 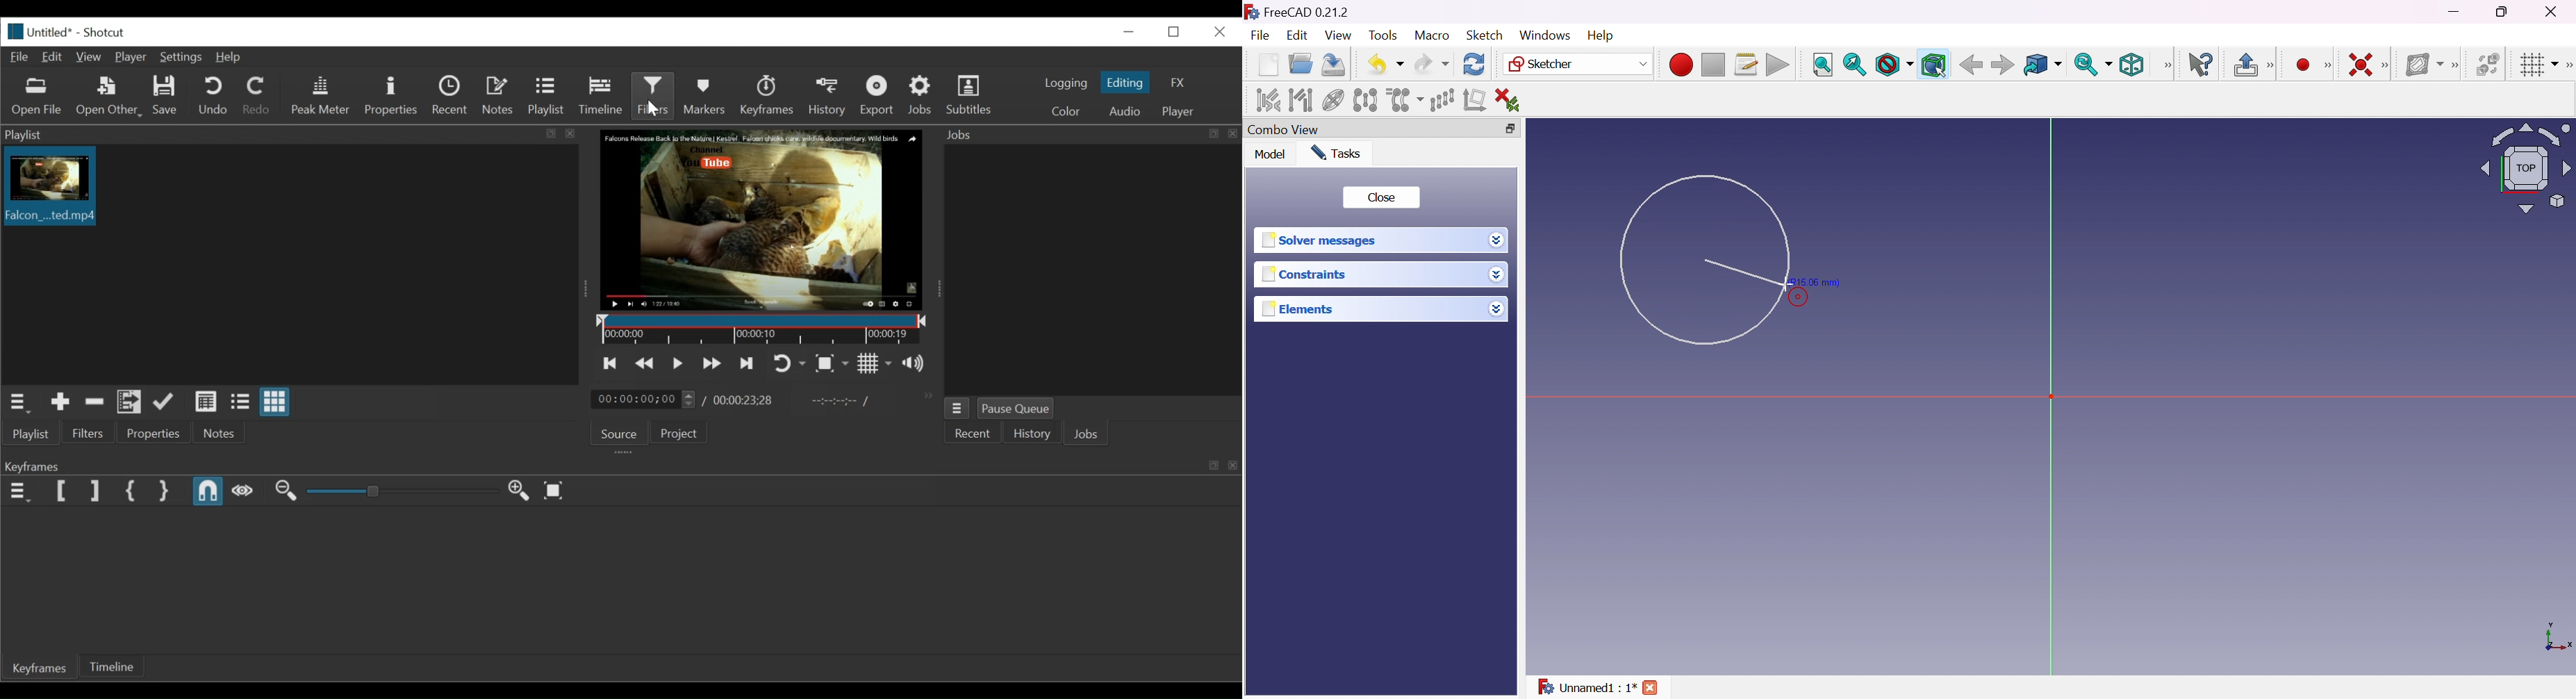 I want to click on Total Duration, so click(x=744, y=401).